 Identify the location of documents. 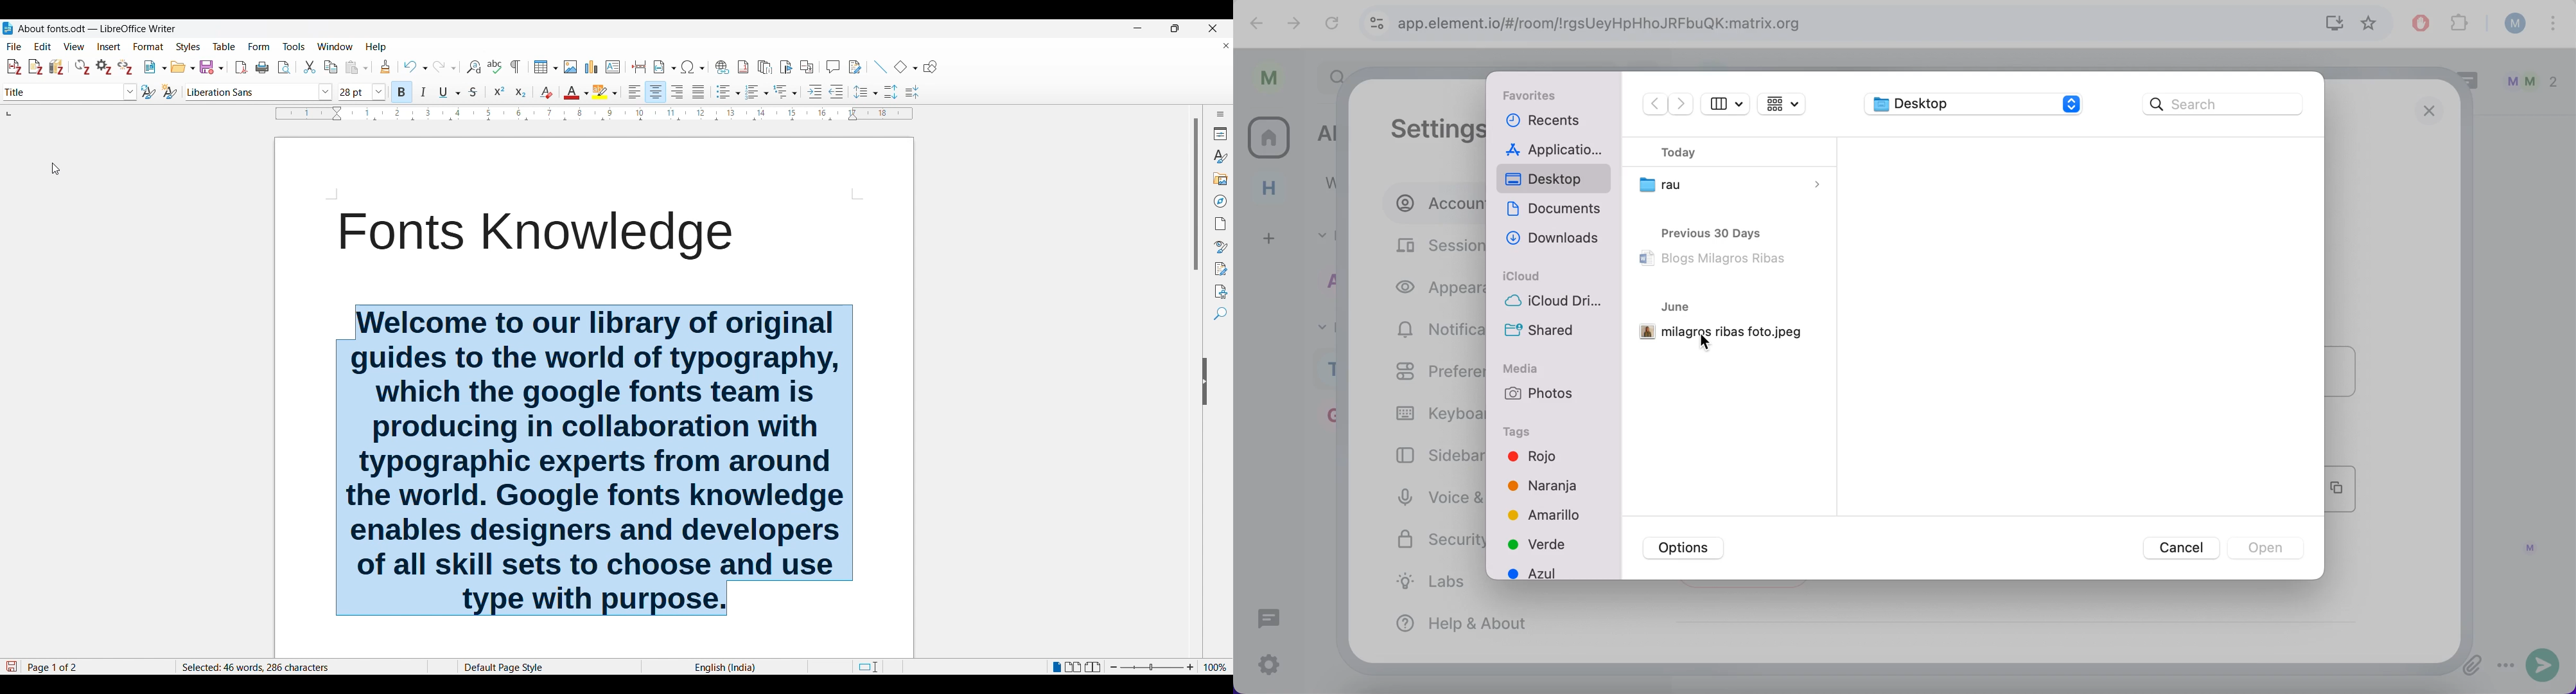
(1556, 209).